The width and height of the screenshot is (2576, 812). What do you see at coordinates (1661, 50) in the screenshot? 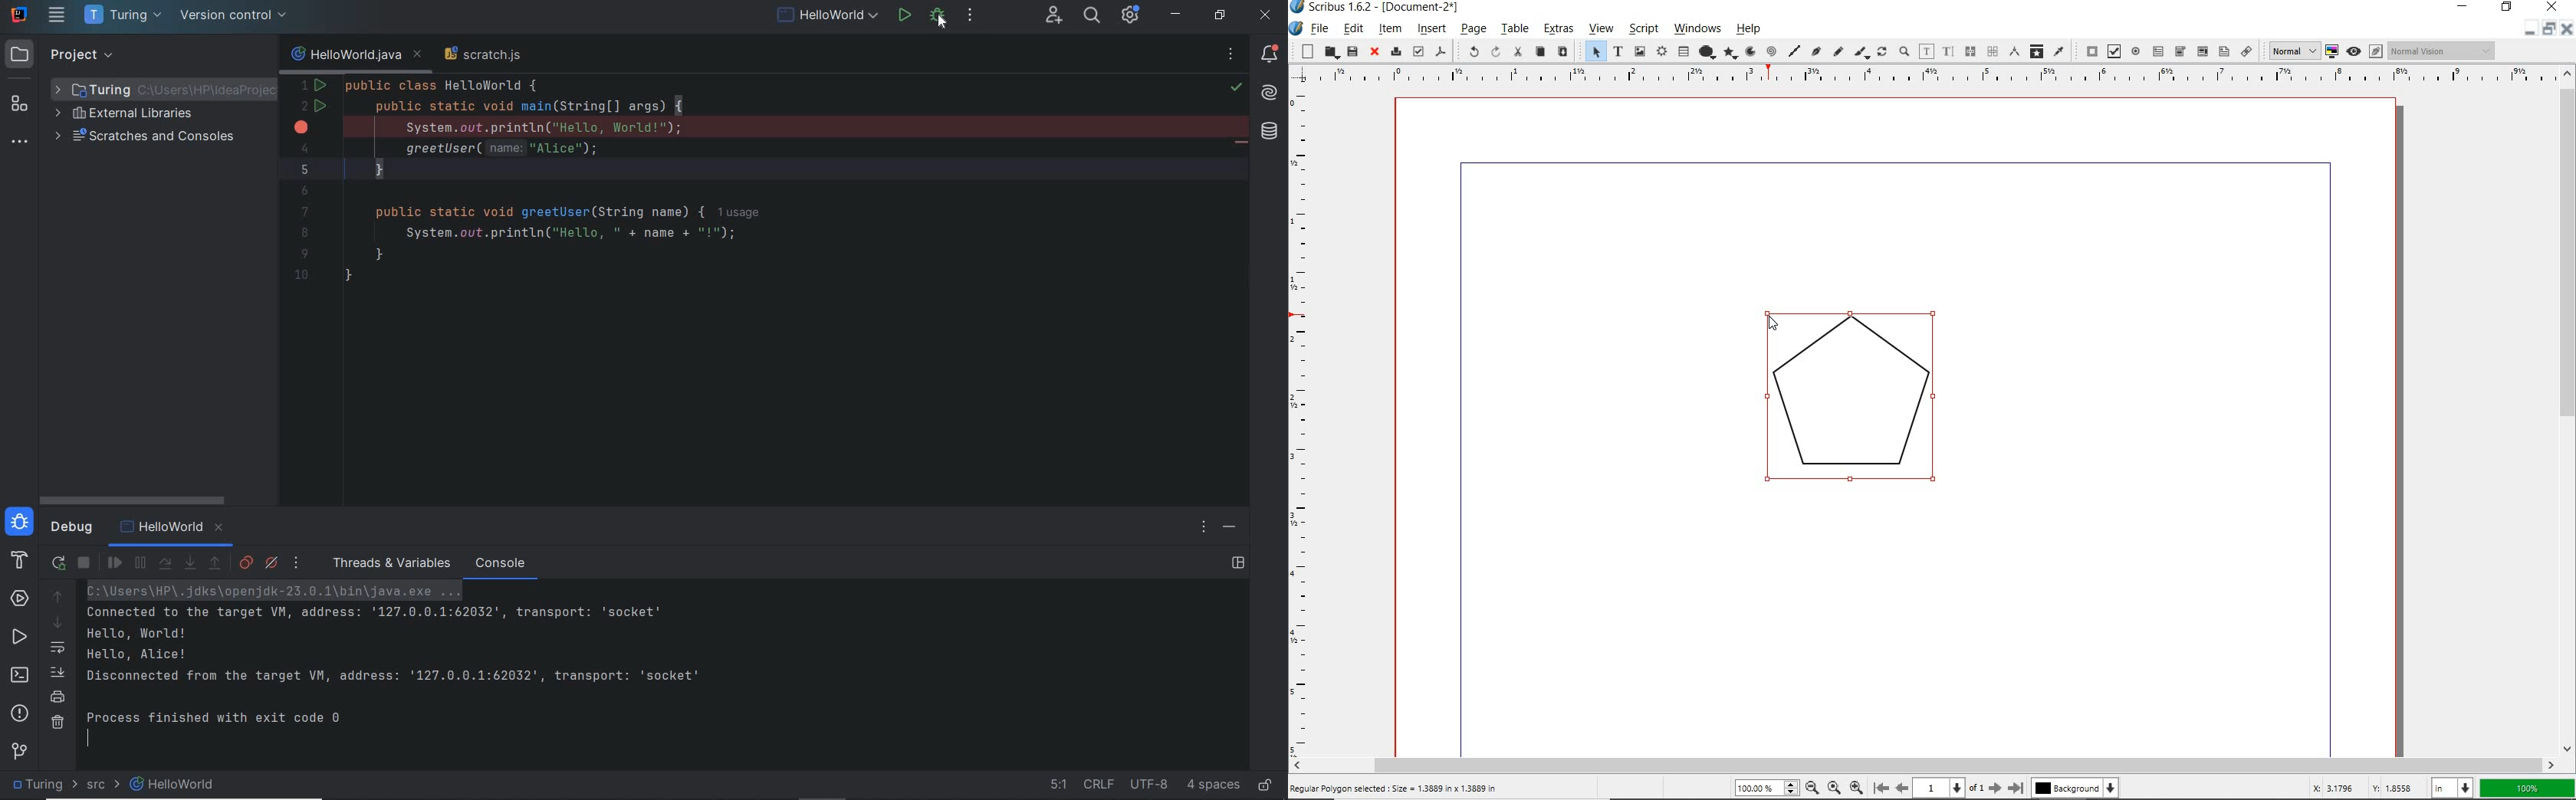
I see `render frame` at bounding box center [1661, 50].